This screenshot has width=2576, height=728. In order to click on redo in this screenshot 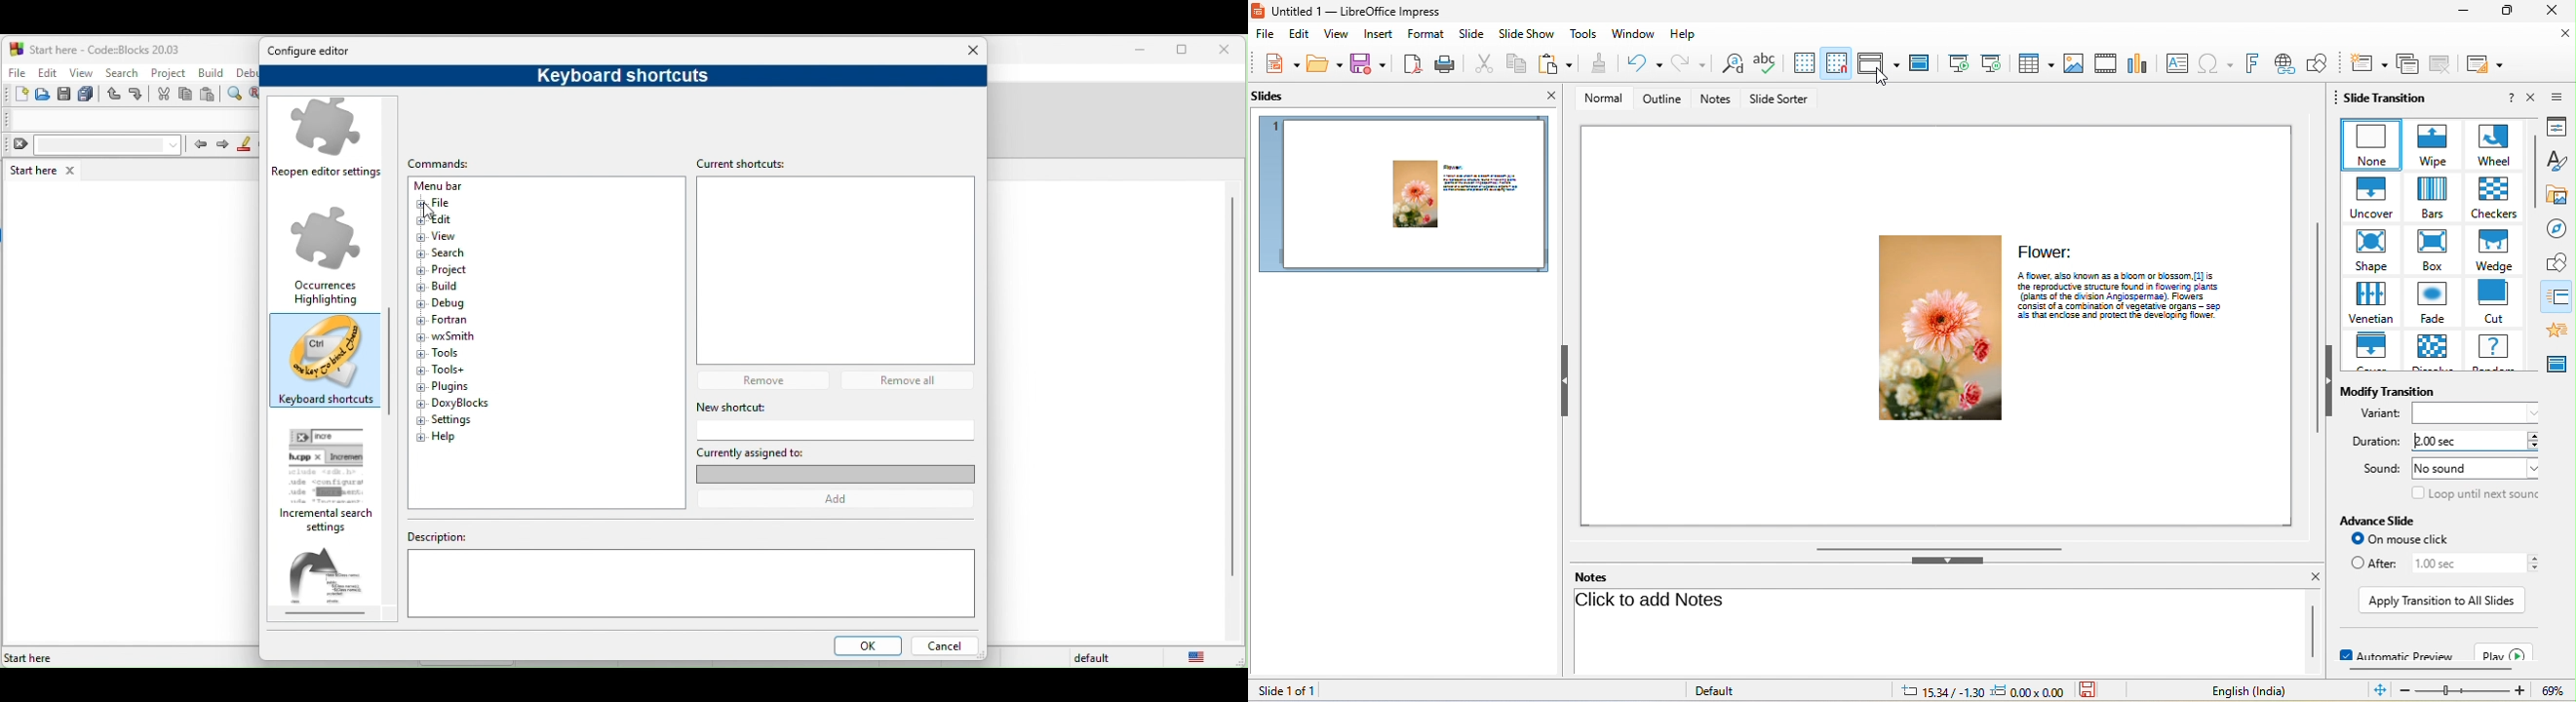, I will do `click(138, 95)`.